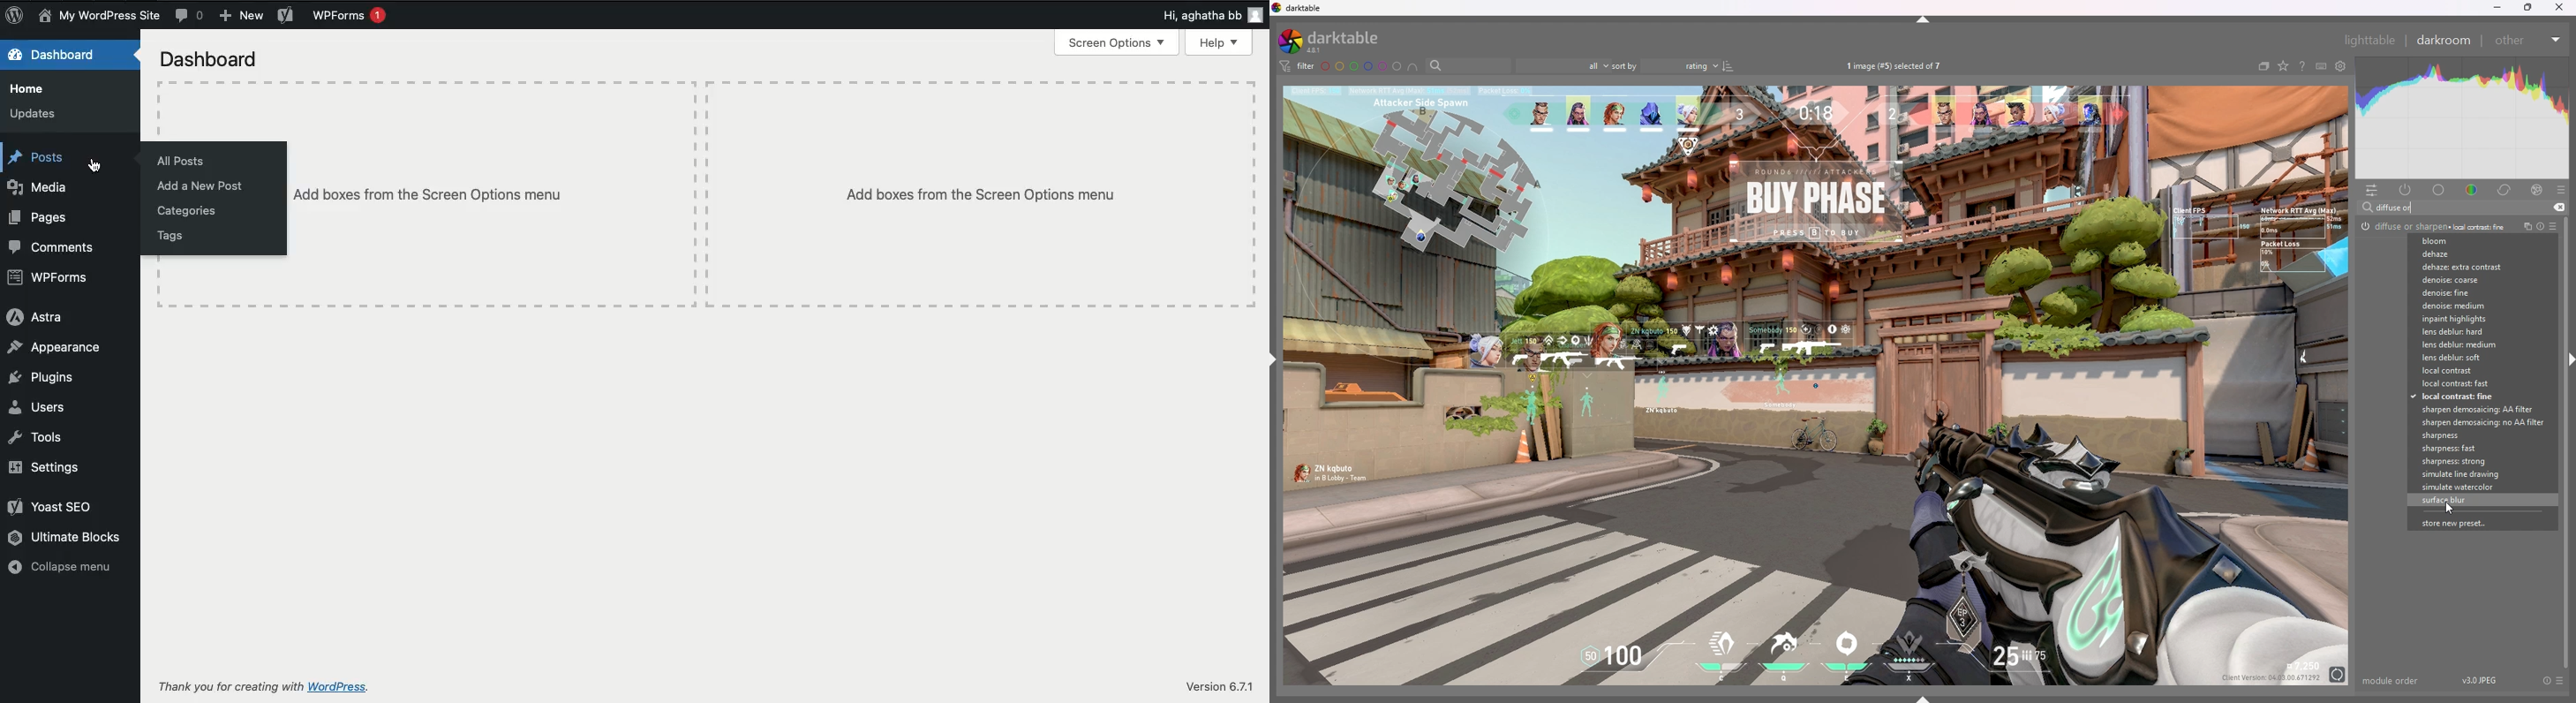 The height and width of the screenshot is (728, 2576). I want to click on Comments, so click(192, 14).